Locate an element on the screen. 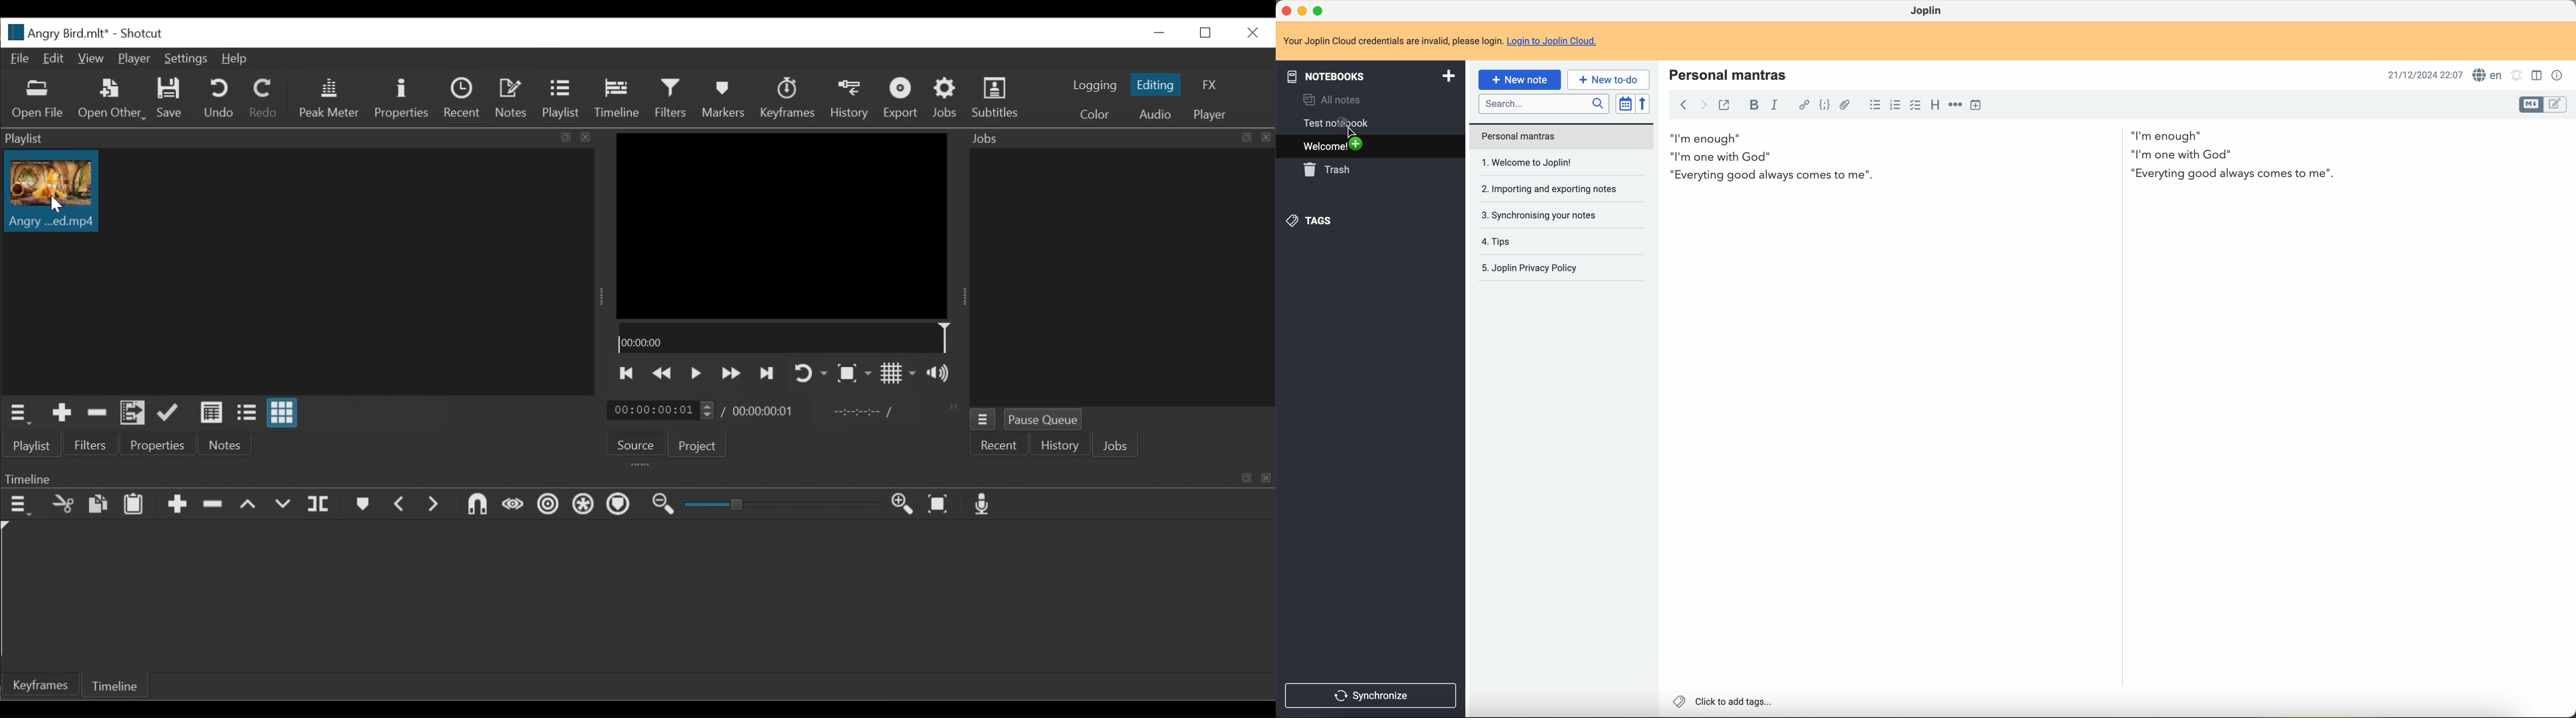  new note is located at coordinates (1519, 79).